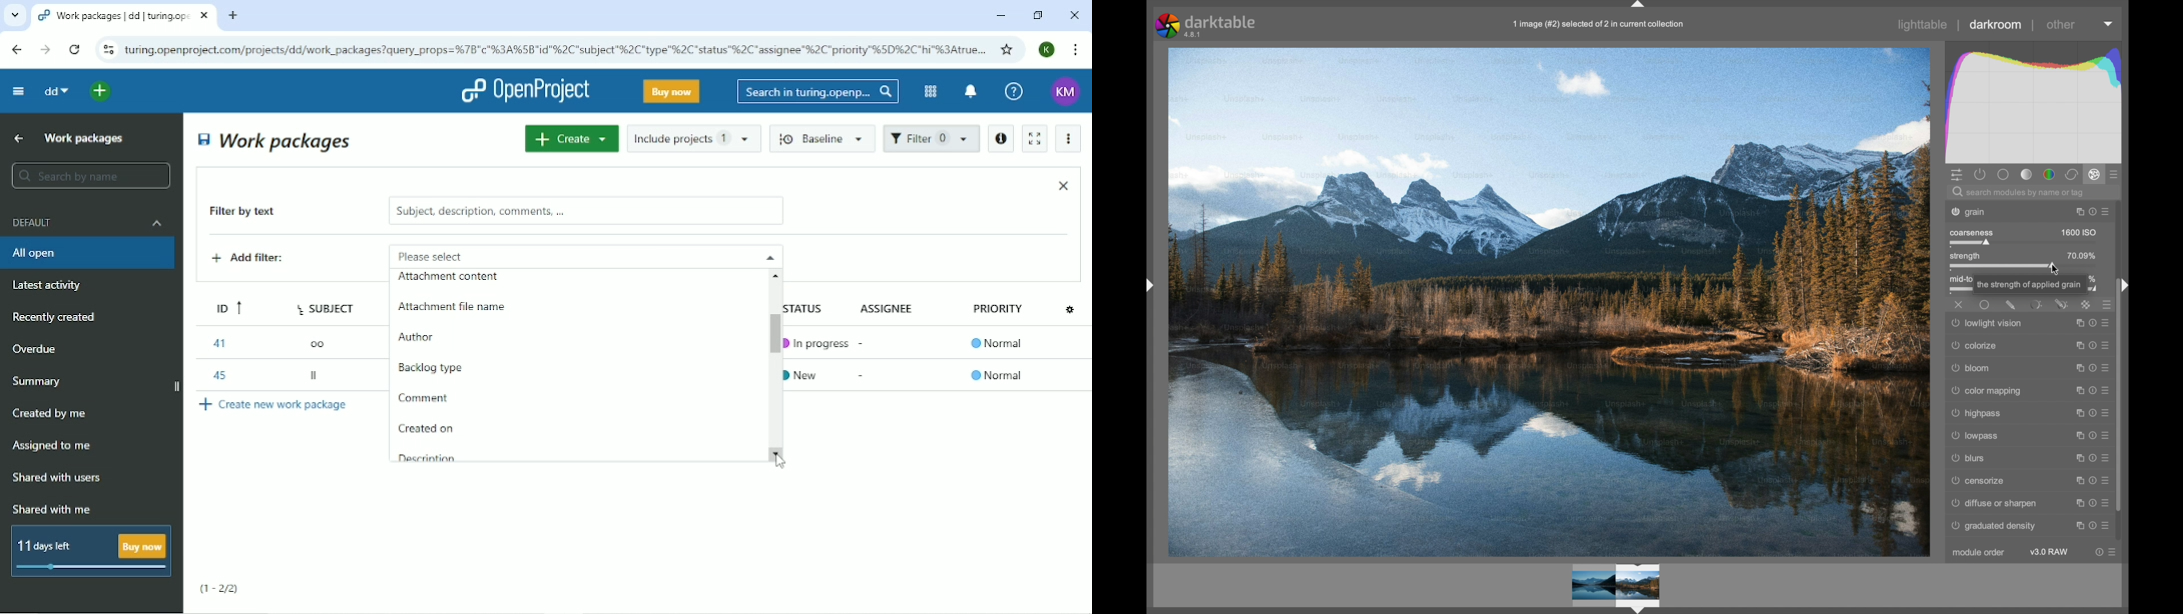 The height and width of the screenshot is (616, 2184). I want to click on grain, so click(1981, 211).